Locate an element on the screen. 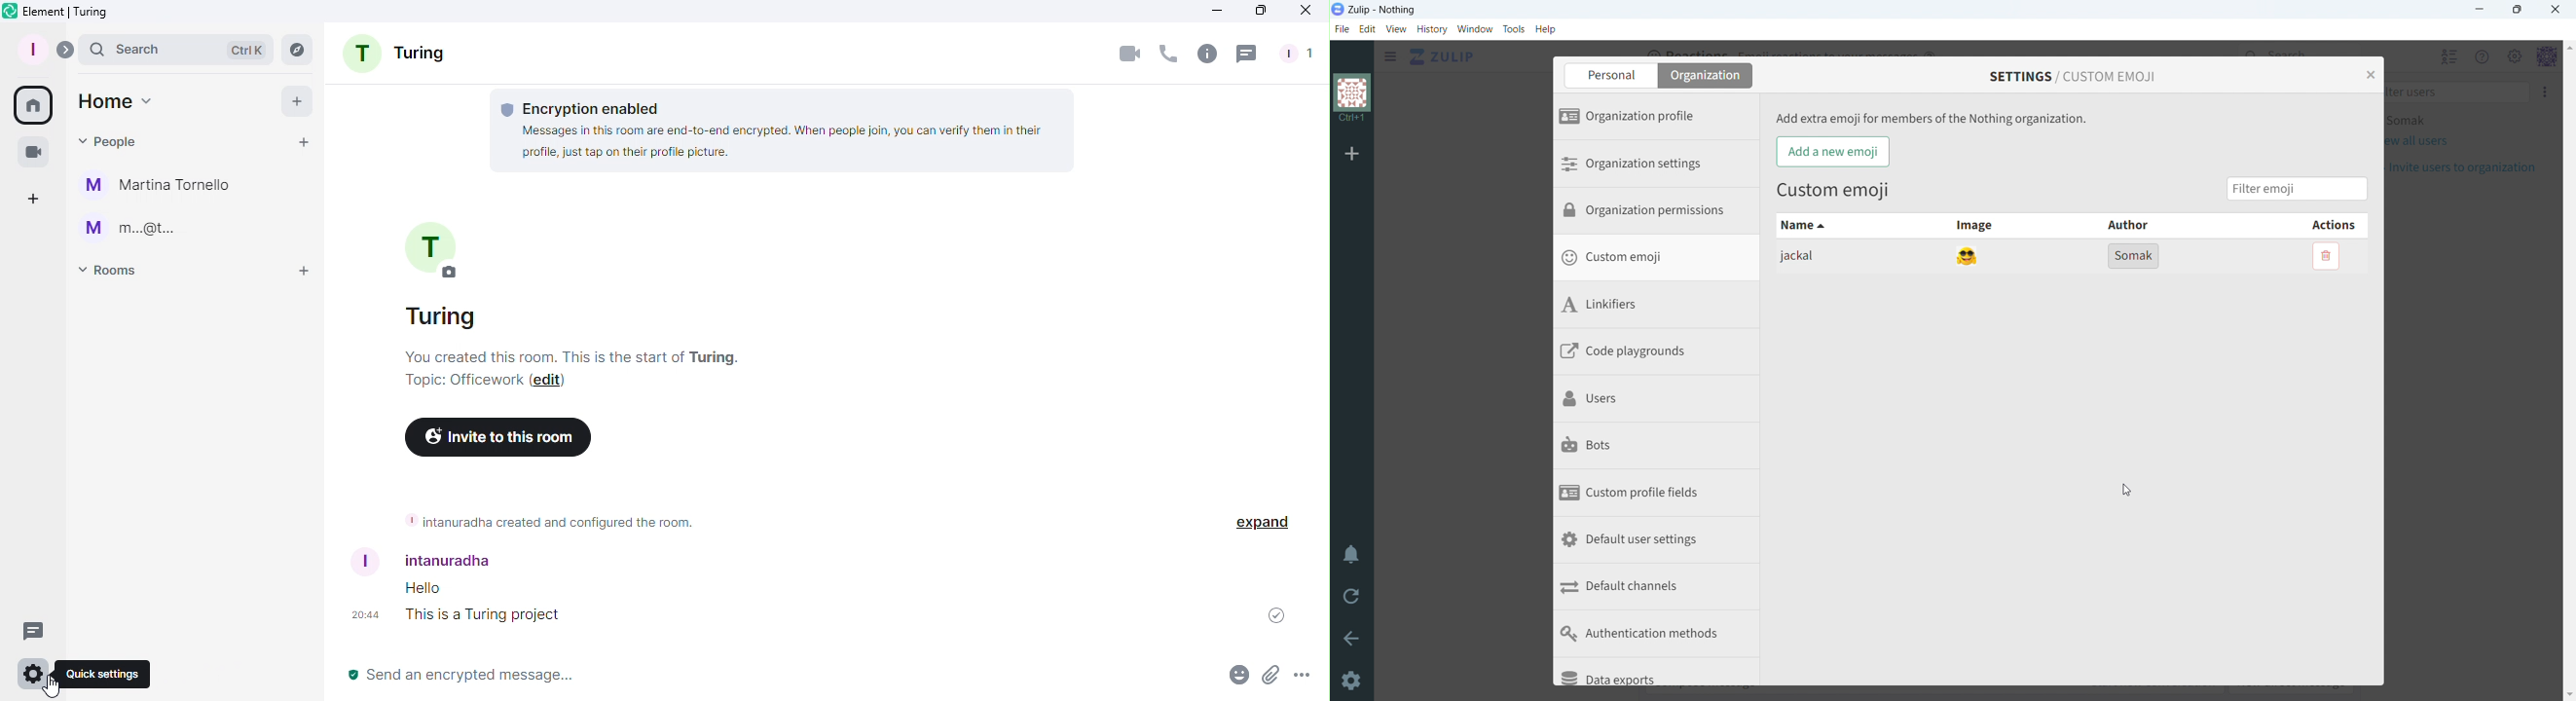 The height and width of the screenshot is (728, 2576). cursor is located at coordinates (2128, 490).